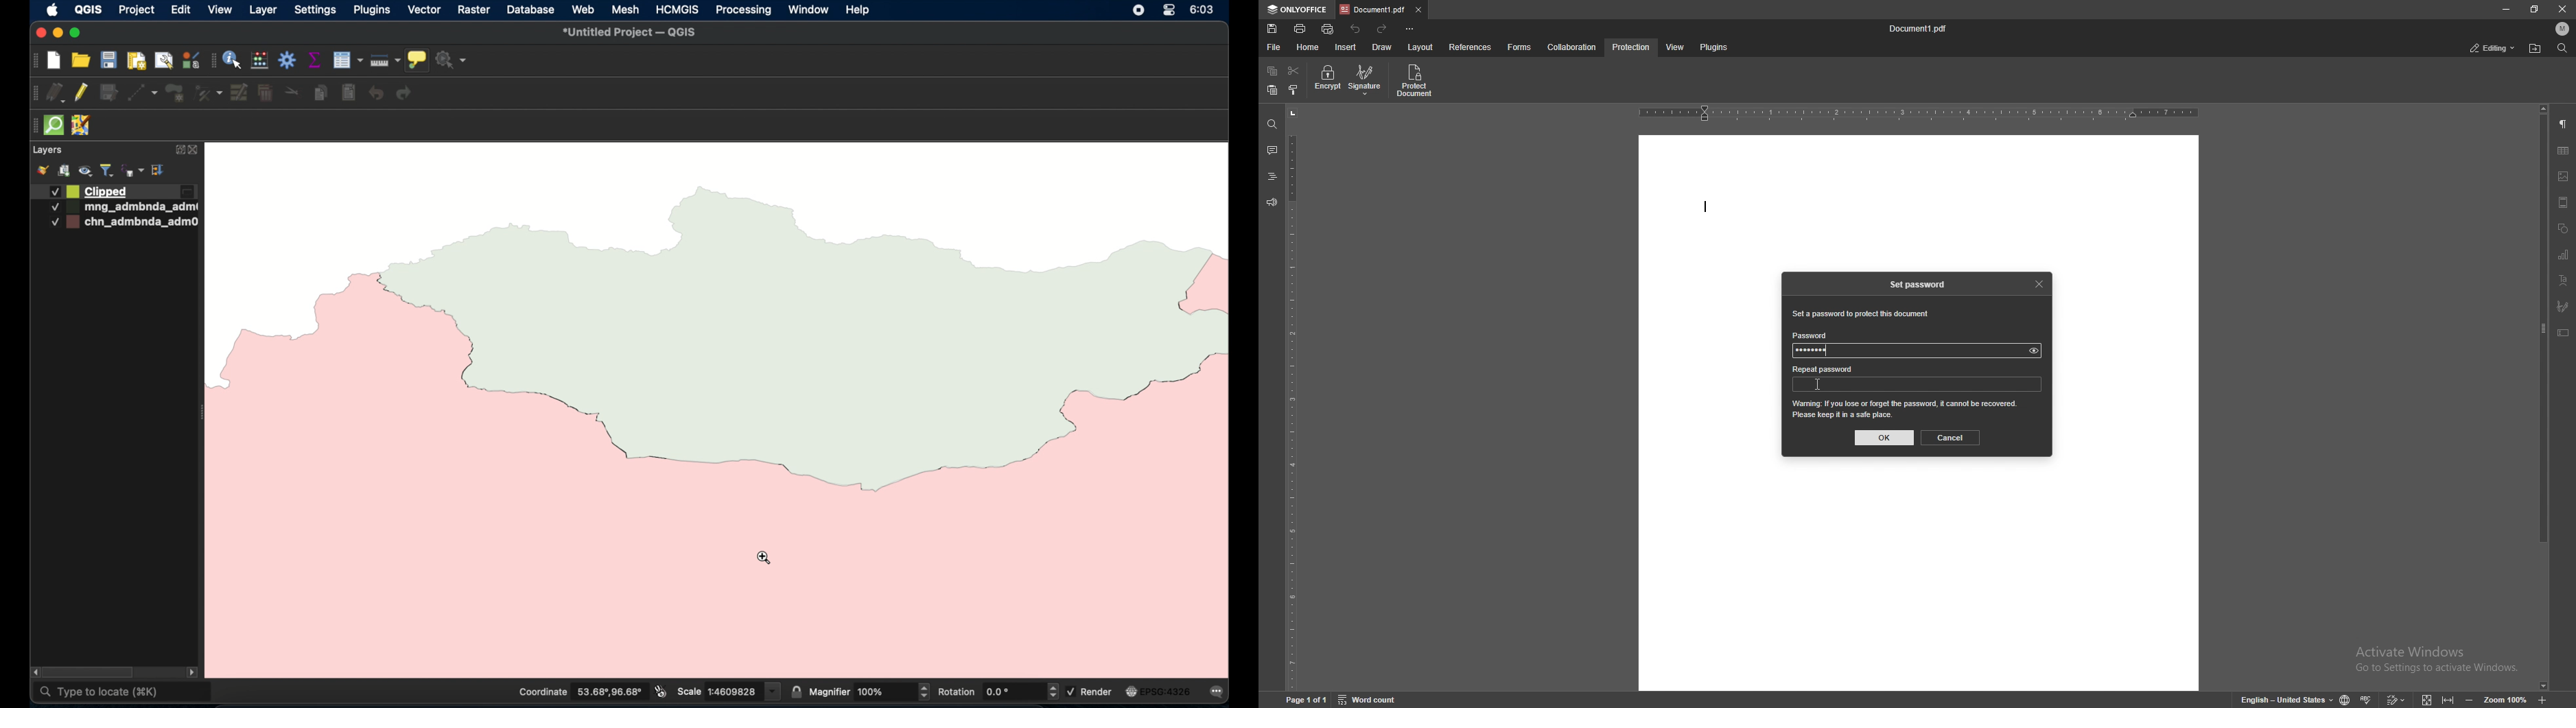 The height and width of the screenshot is (728, 2576). I want to click on home, so click(1307, 47).